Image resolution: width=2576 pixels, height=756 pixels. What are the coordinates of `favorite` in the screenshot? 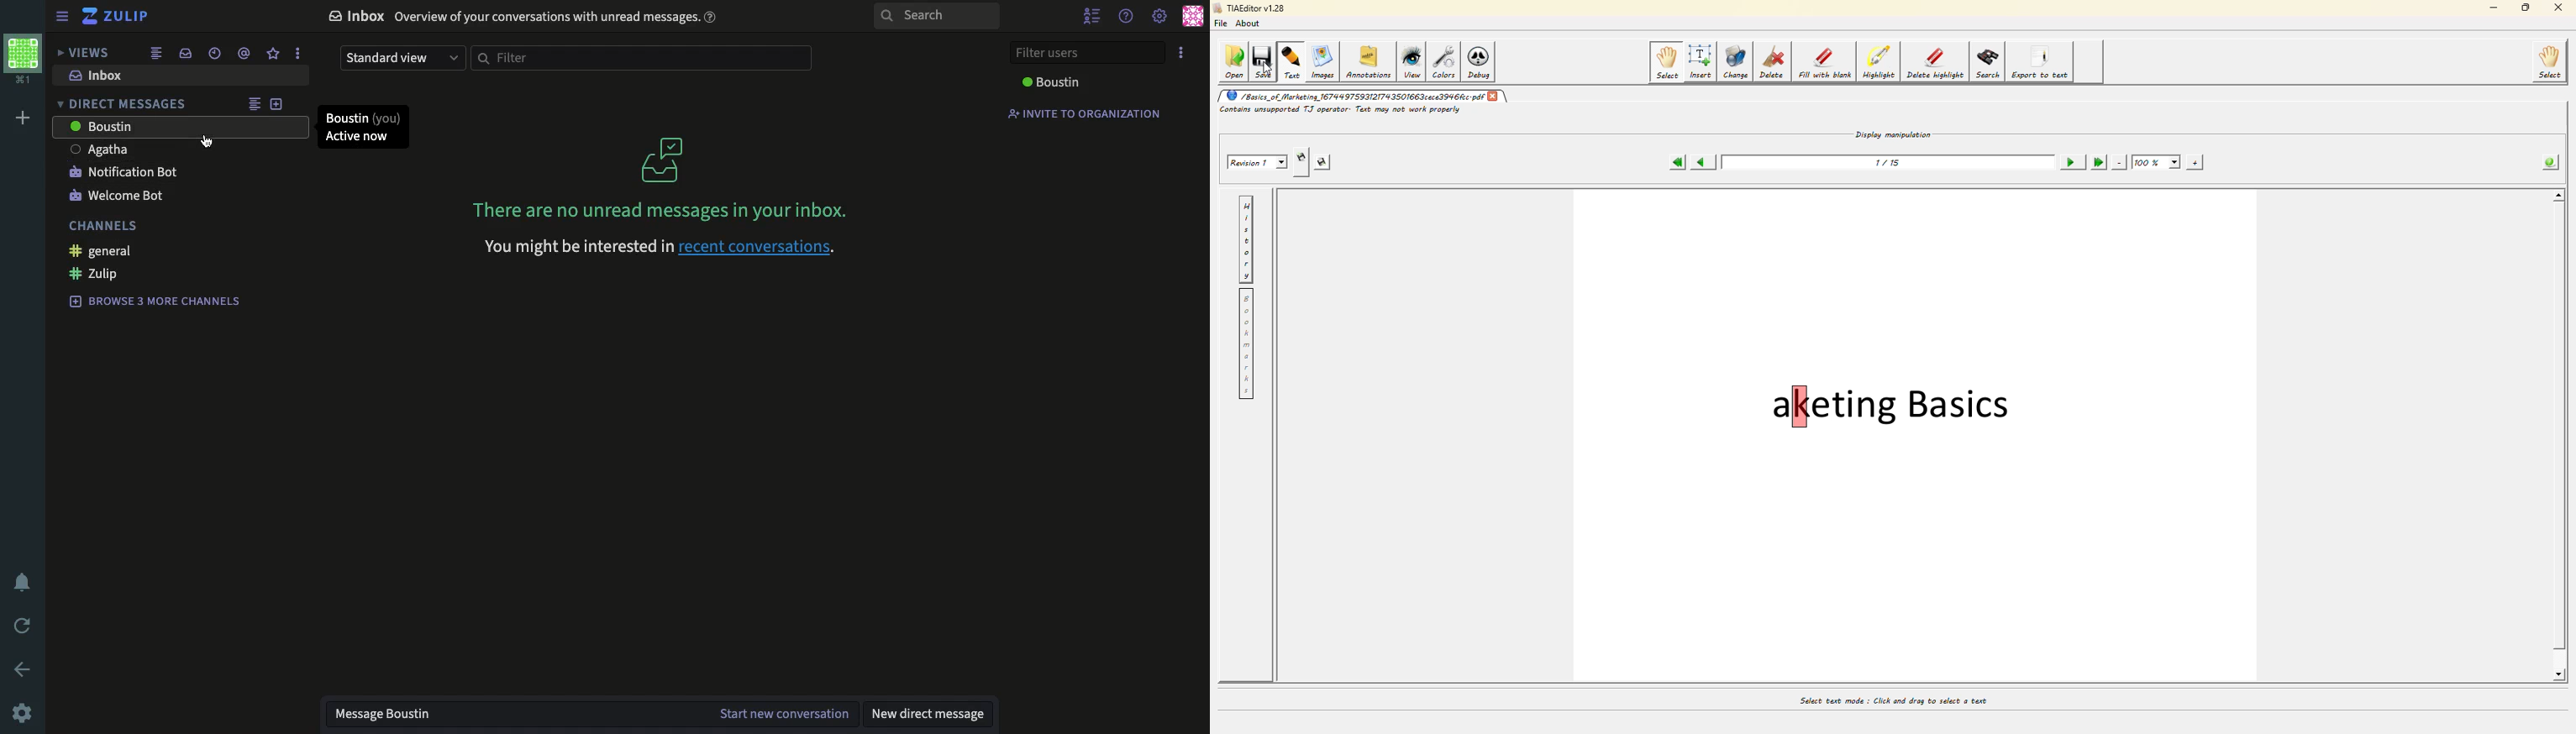 It's located at (273, 53).